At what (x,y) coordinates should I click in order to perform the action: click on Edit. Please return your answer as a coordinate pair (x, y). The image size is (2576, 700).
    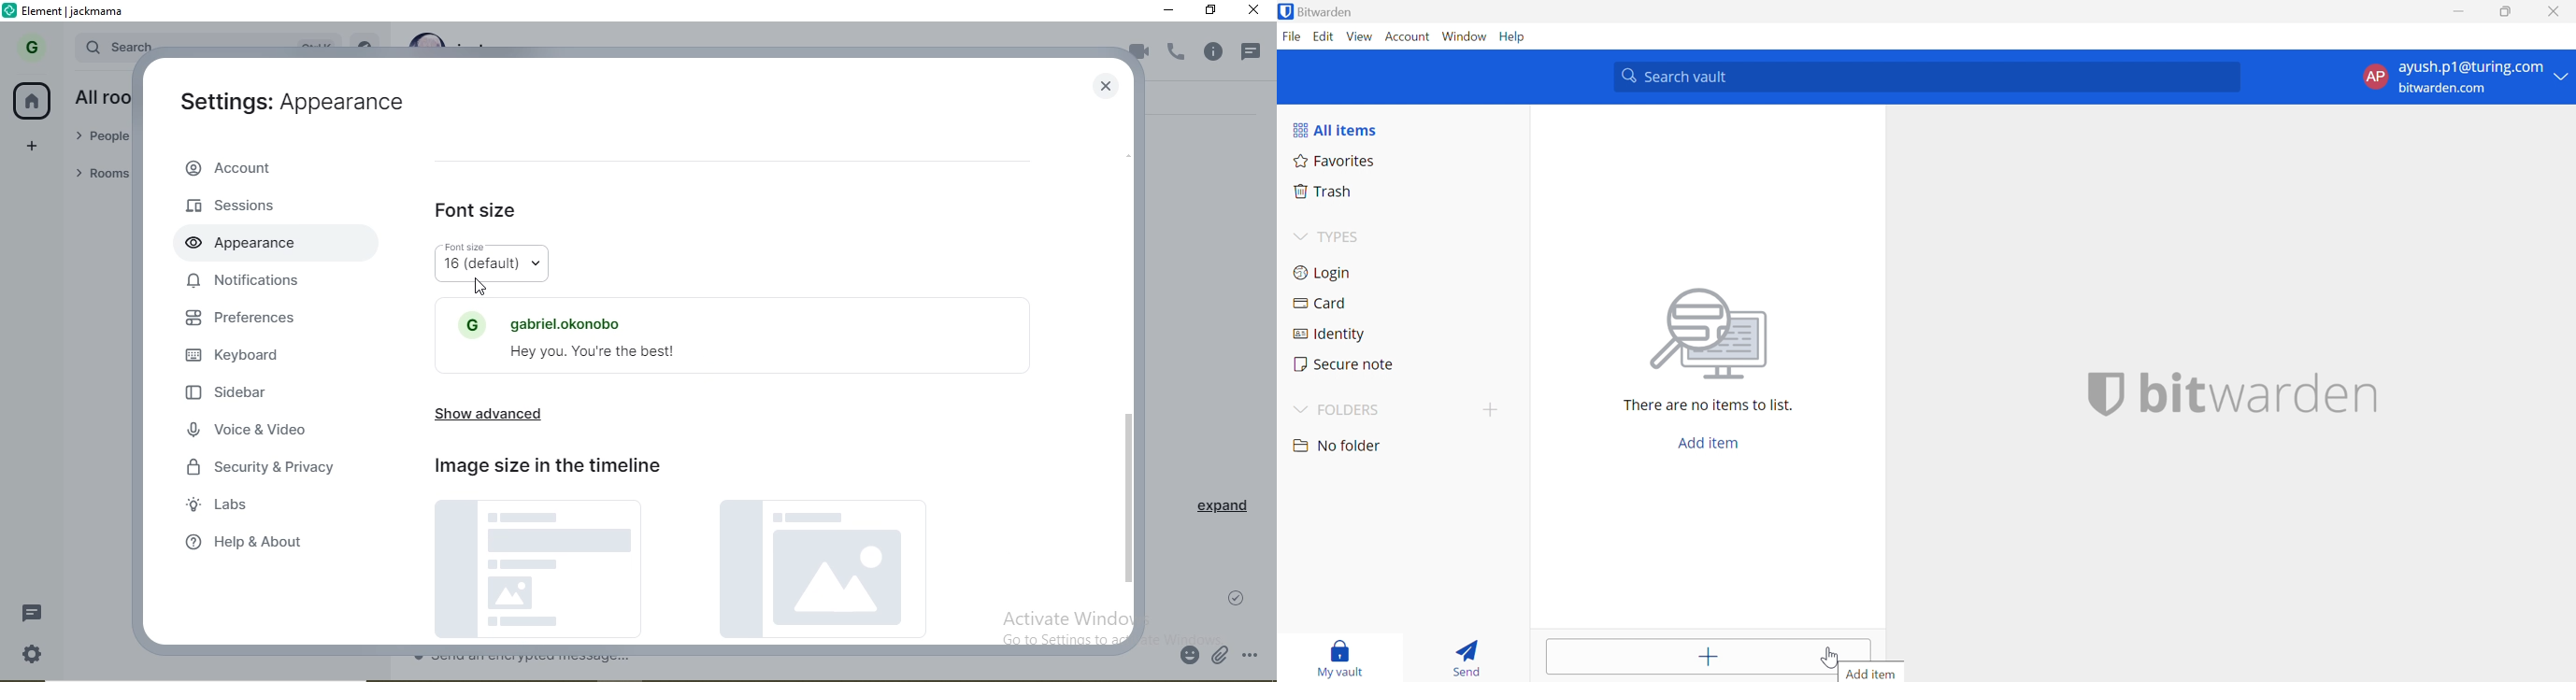
    Looking at the image, I should click on (1324, 35).